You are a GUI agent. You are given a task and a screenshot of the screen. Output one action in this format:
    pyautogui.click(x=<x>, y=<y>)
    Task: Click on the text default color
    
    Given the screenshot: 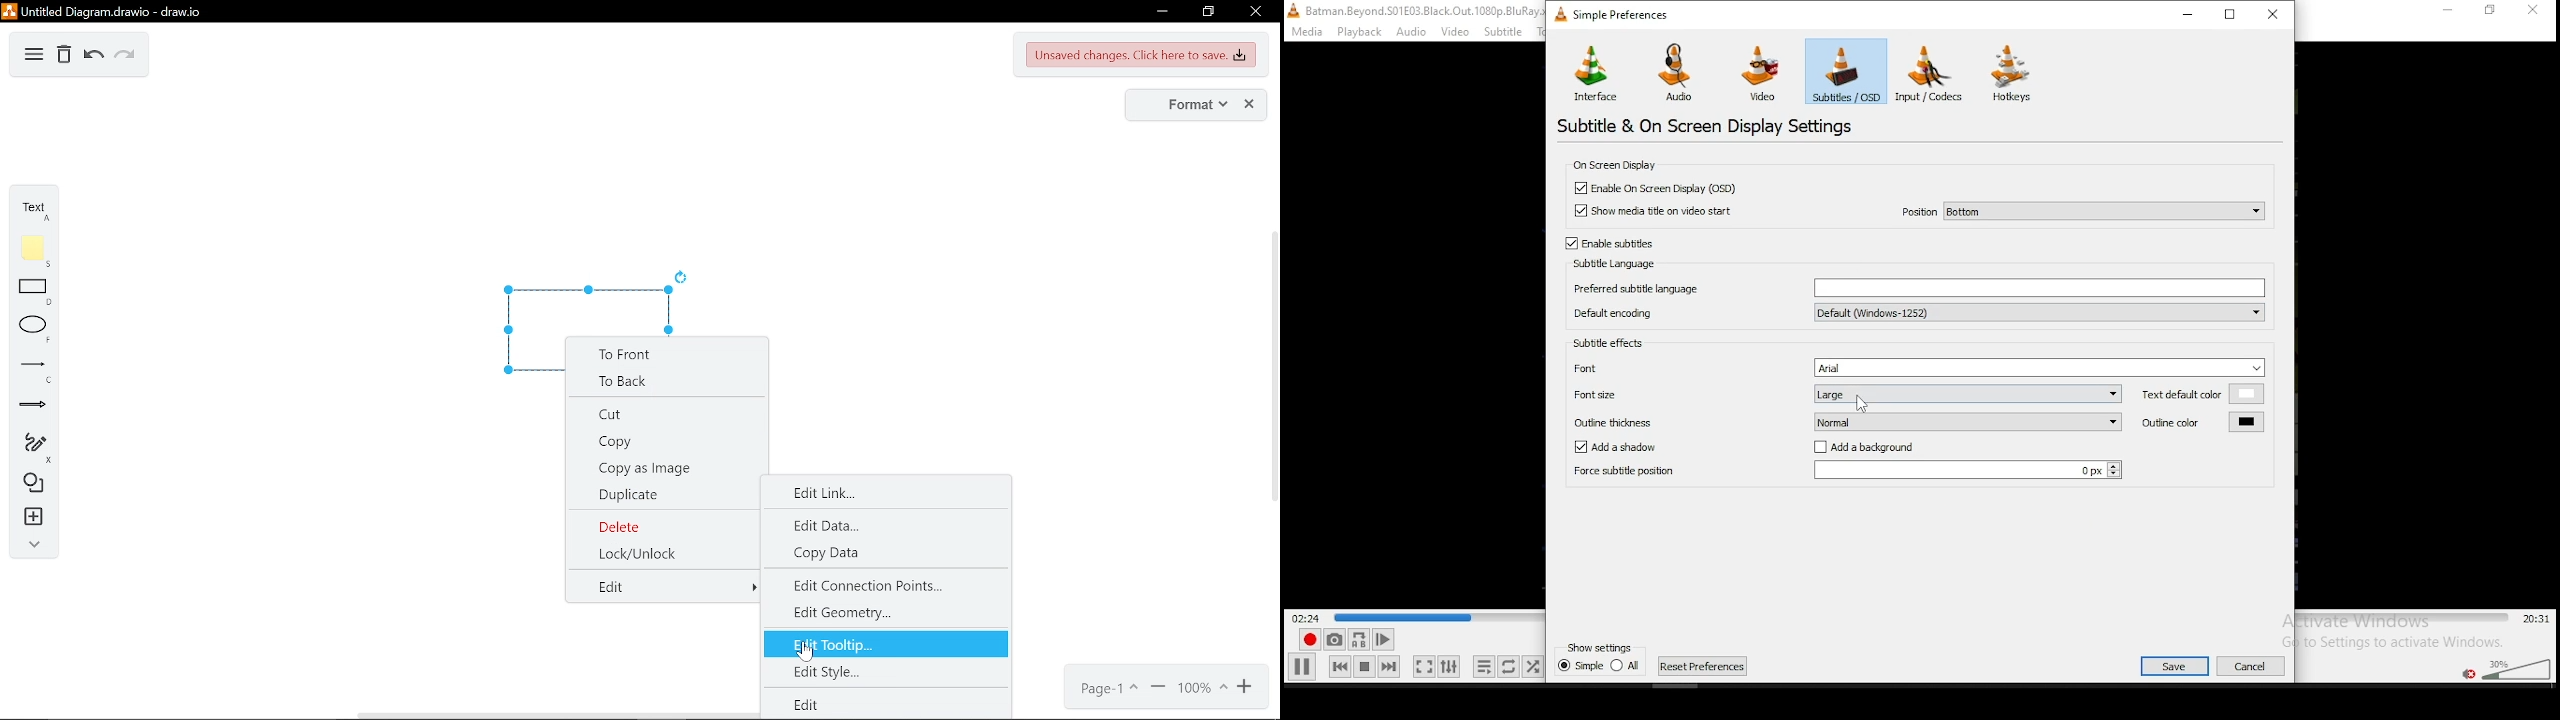 What is the action you would take?
    pyautogui.click(x=2203, y=394)
    